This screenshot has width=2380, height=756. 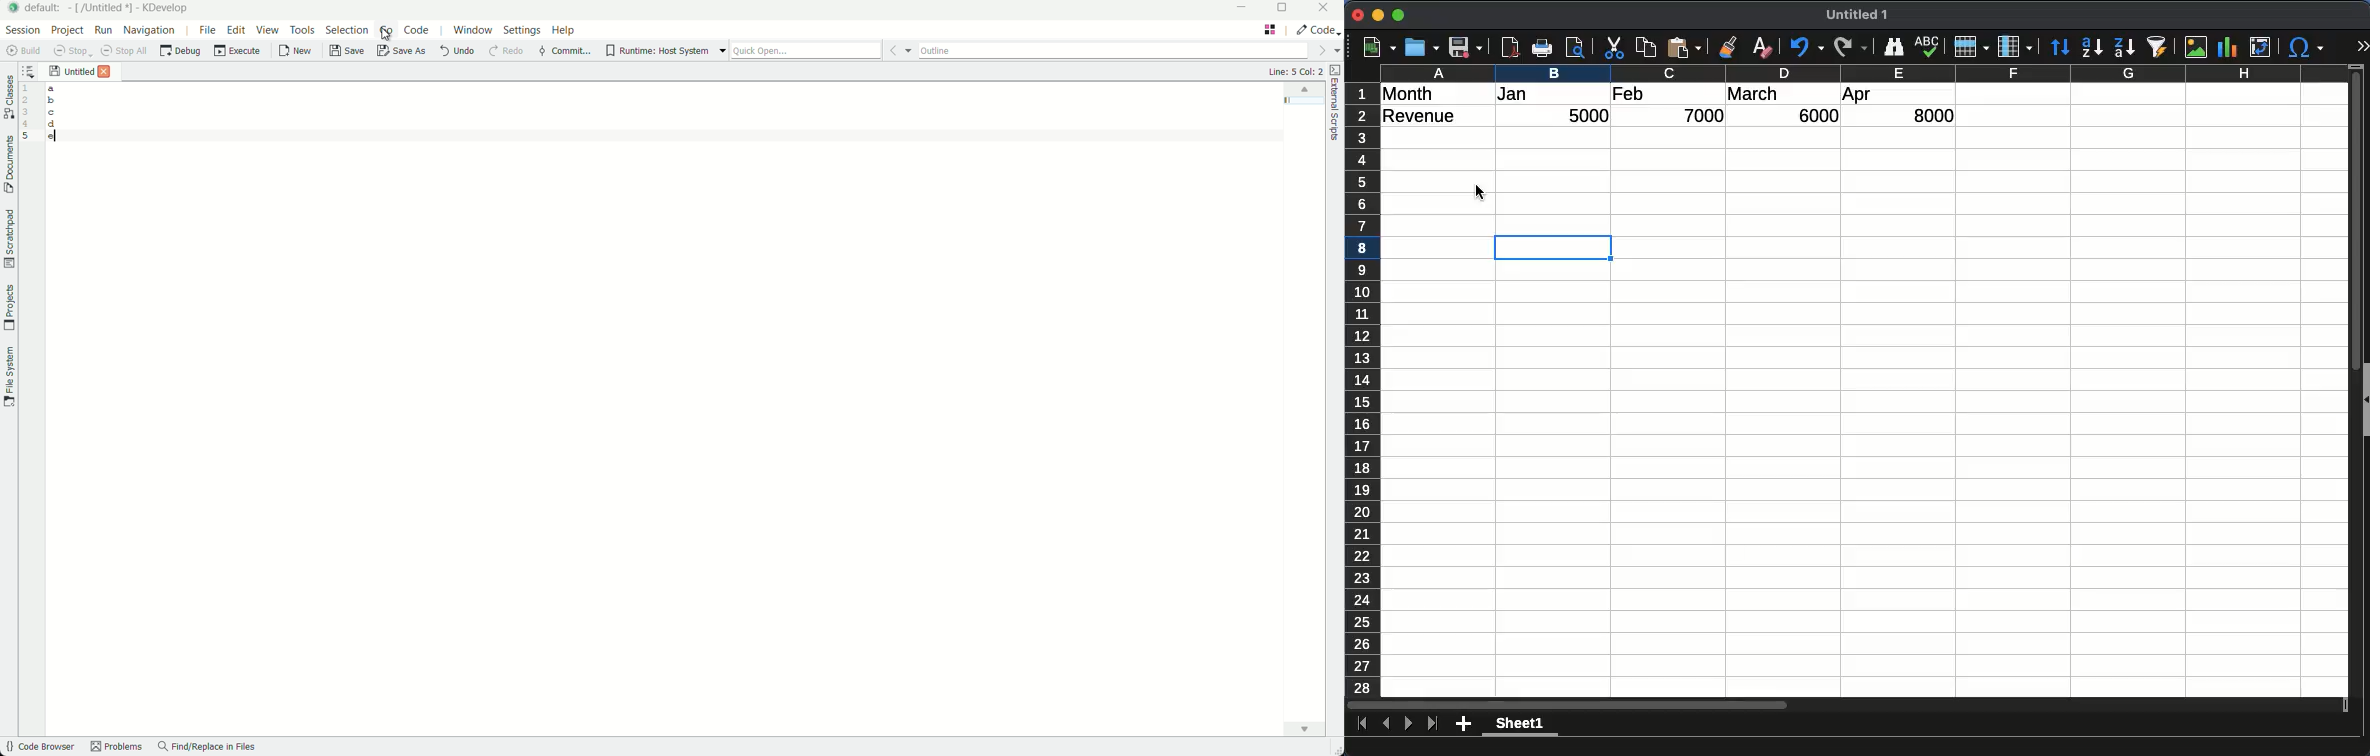 I want to click on sort, so click(x=2059, y=48).